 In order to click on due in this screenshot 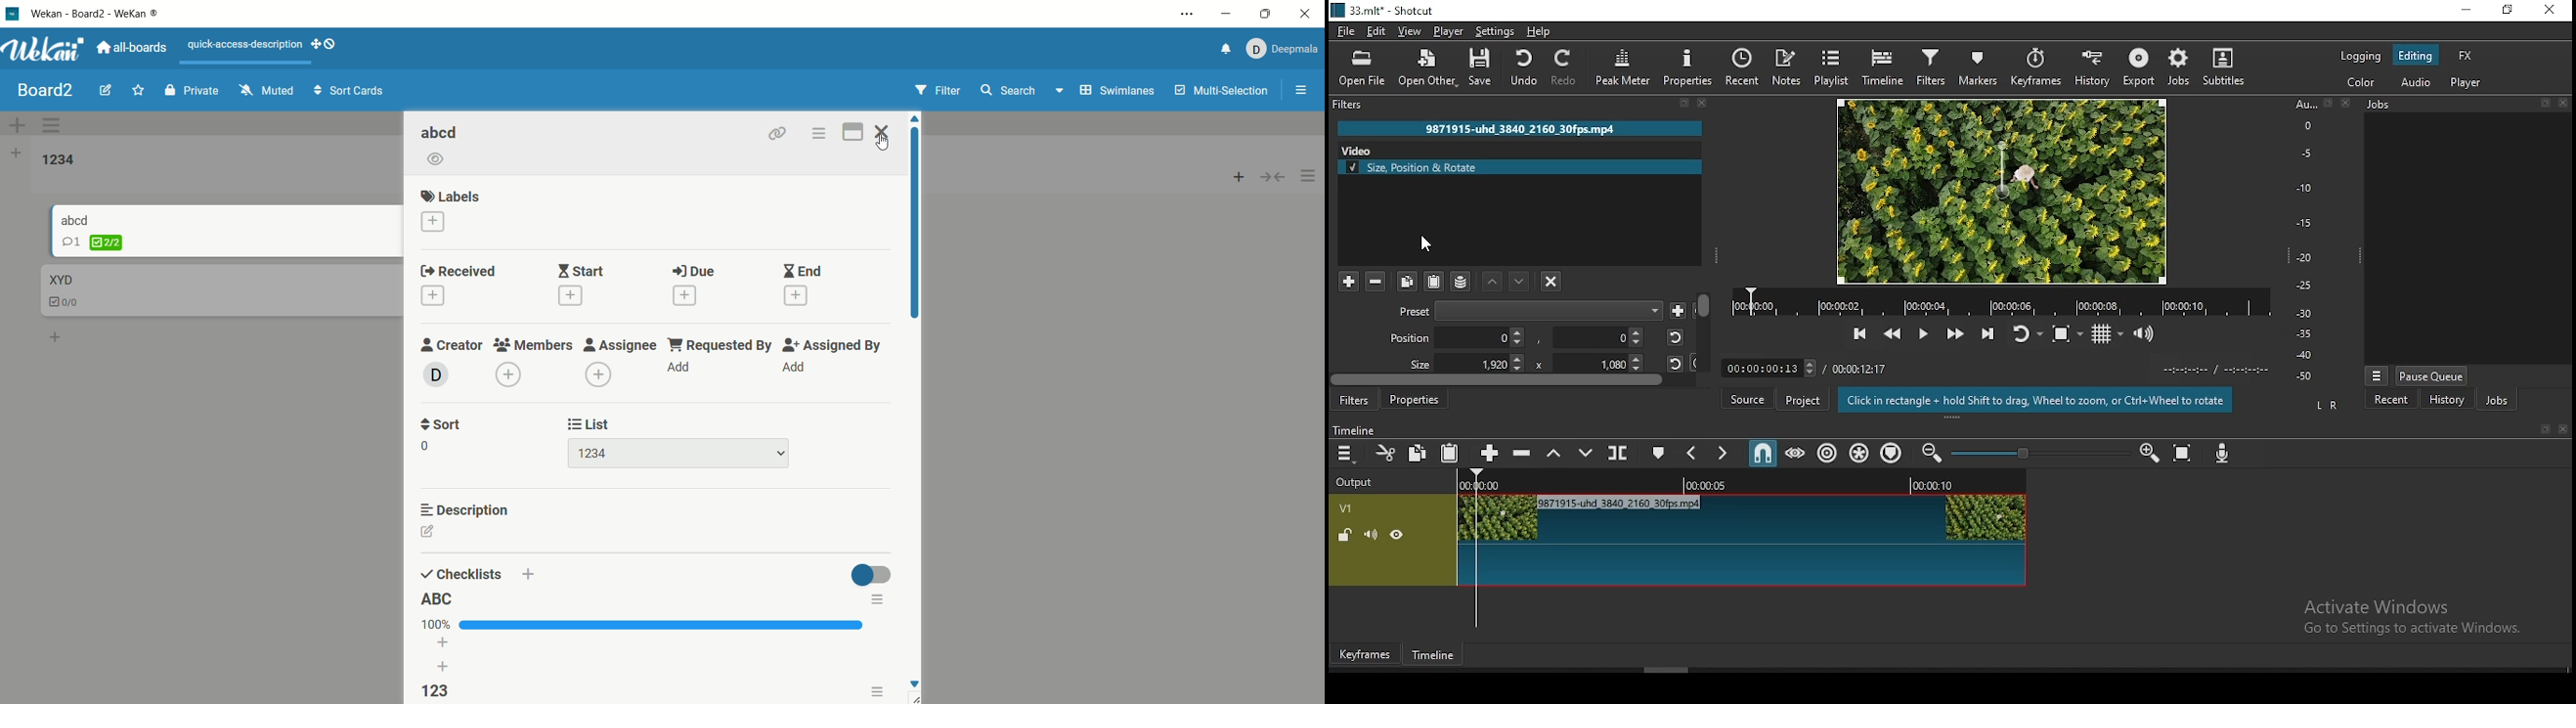, I will do `click(694, 278)`.